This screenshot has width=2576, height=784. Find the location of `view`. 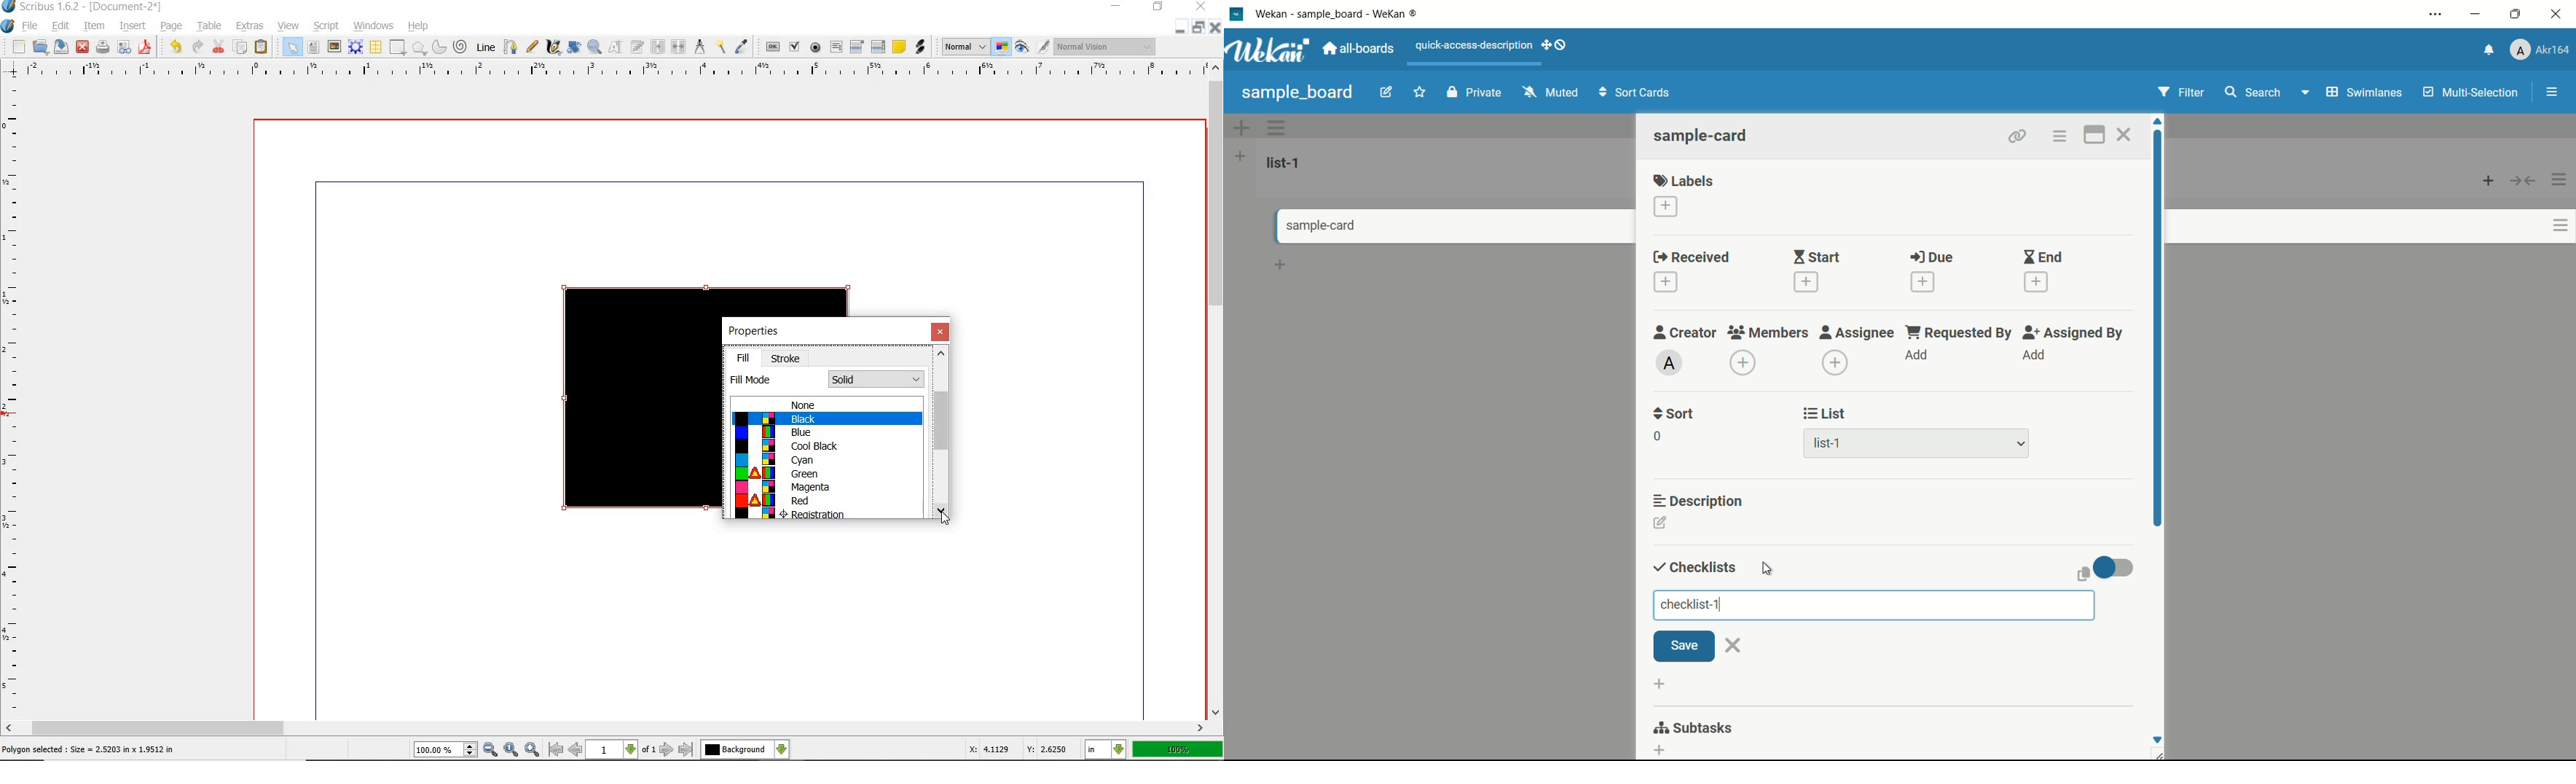

view is located at coordinates (288, 26).